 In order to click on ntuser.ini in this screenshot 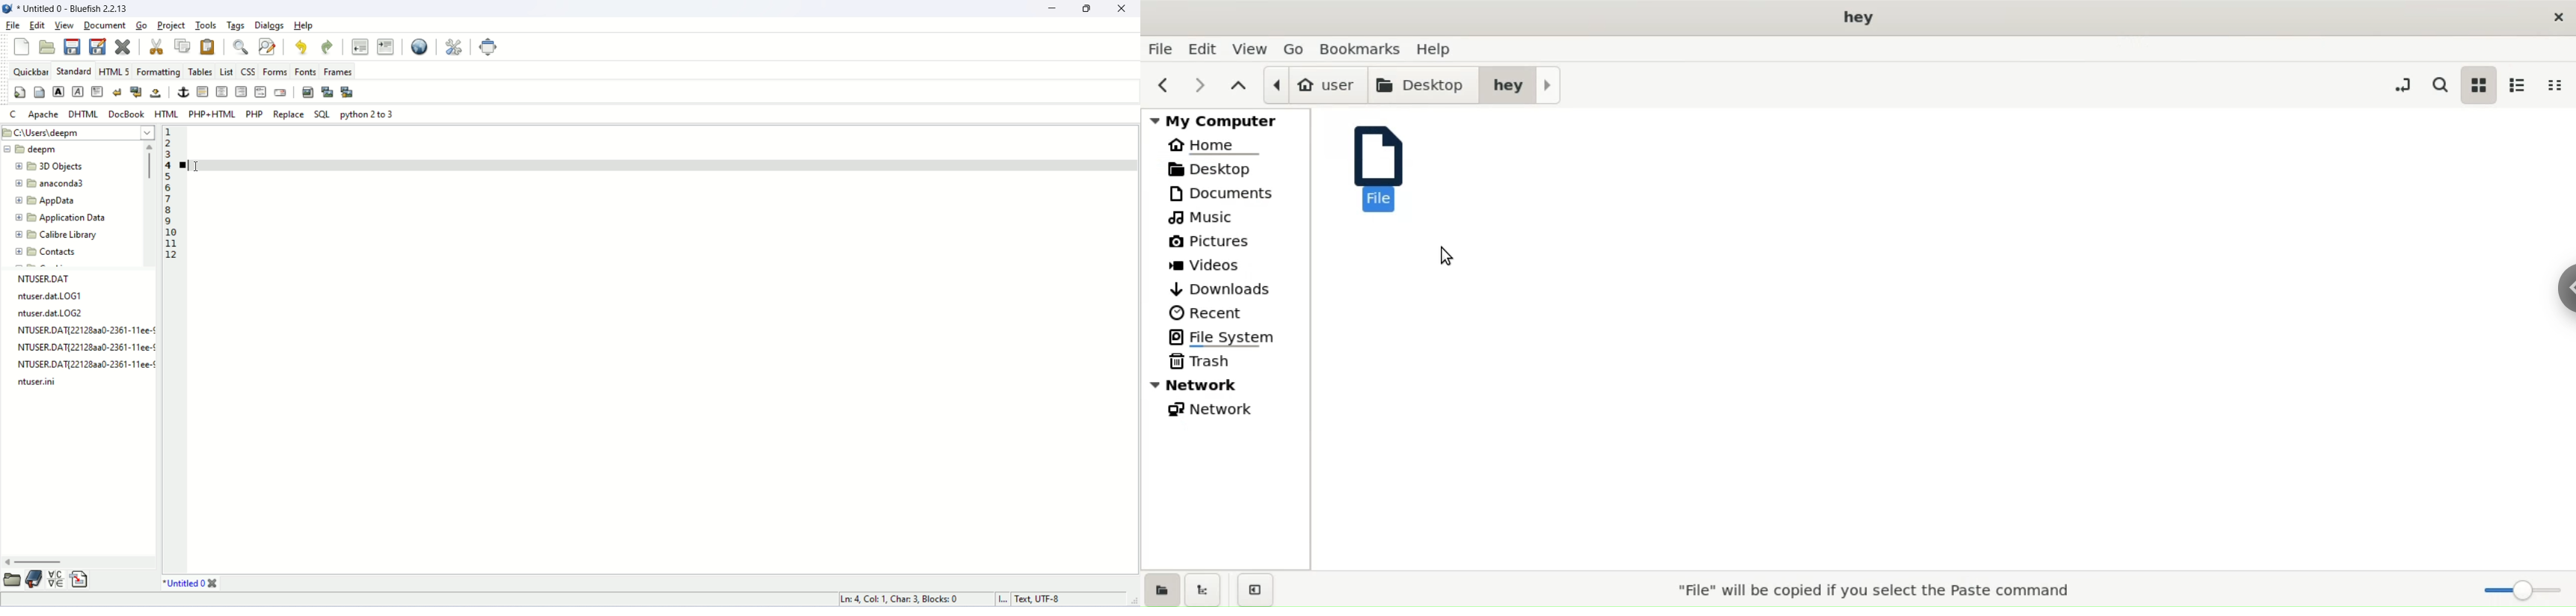, I will do `click(39, 382)`.